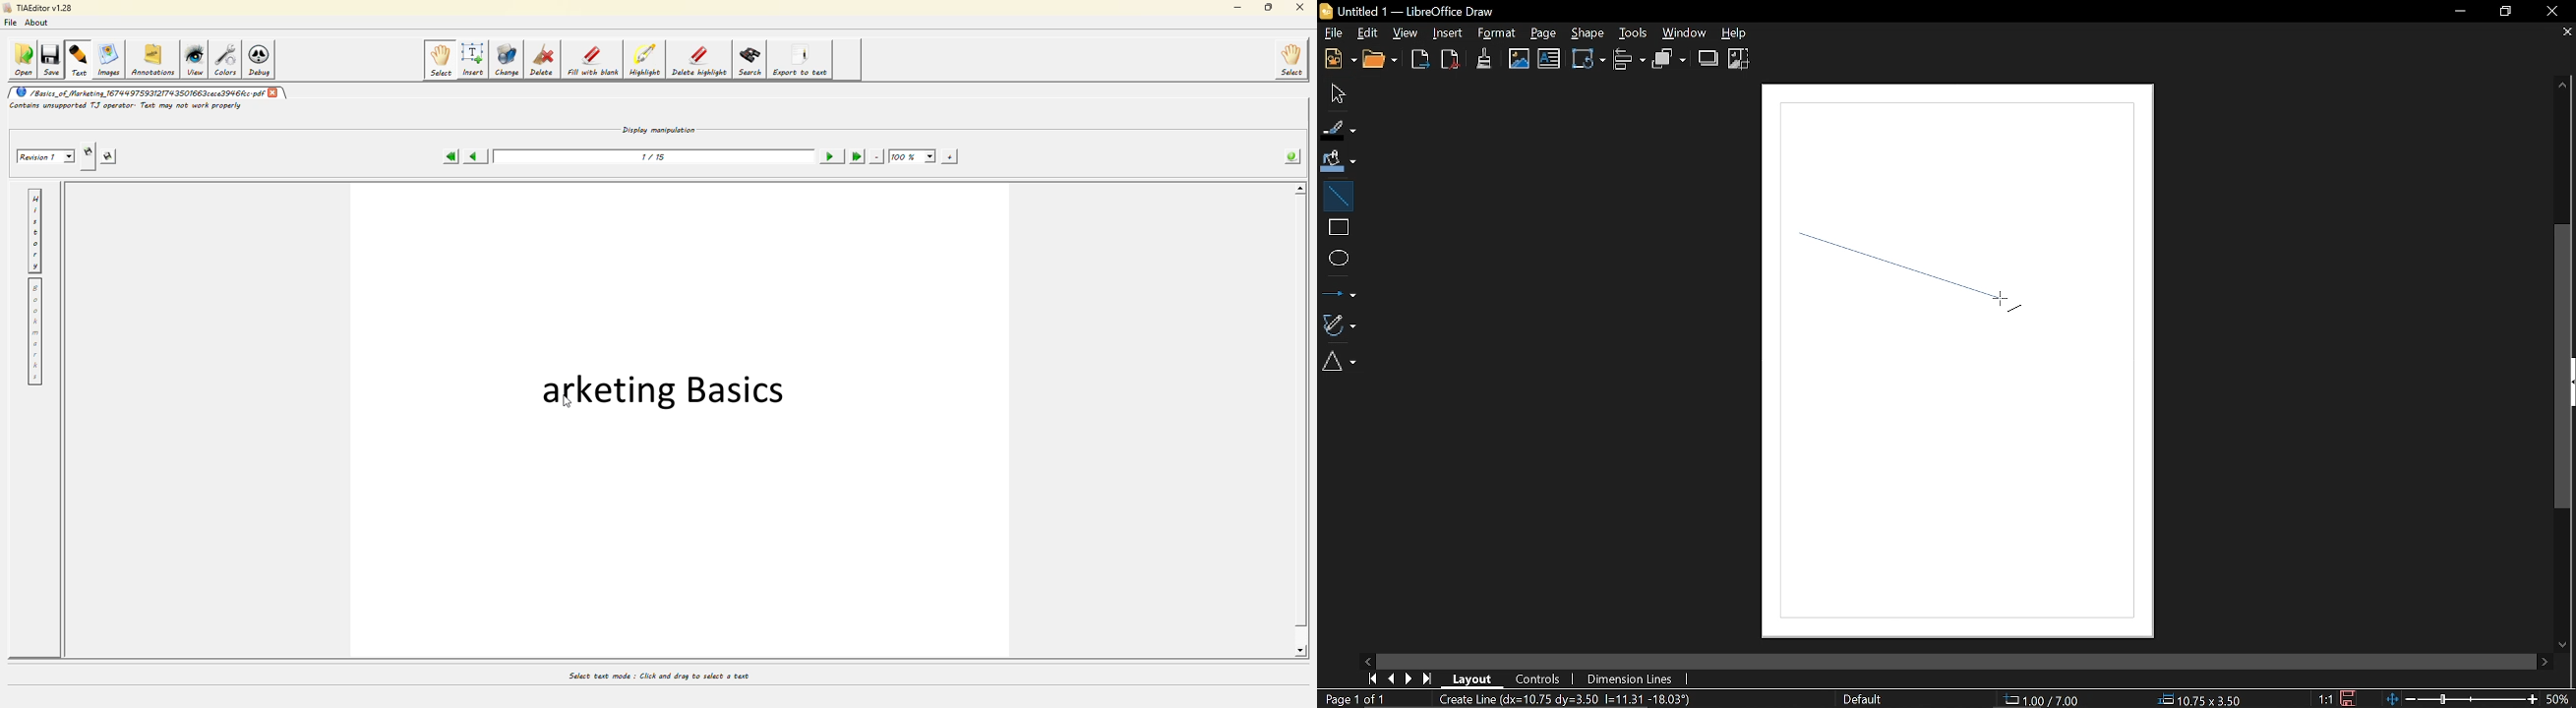  What do you see at coordinates (657, 674) in the screenshot?
I see `select text mode` at bounding box center [657, 674].